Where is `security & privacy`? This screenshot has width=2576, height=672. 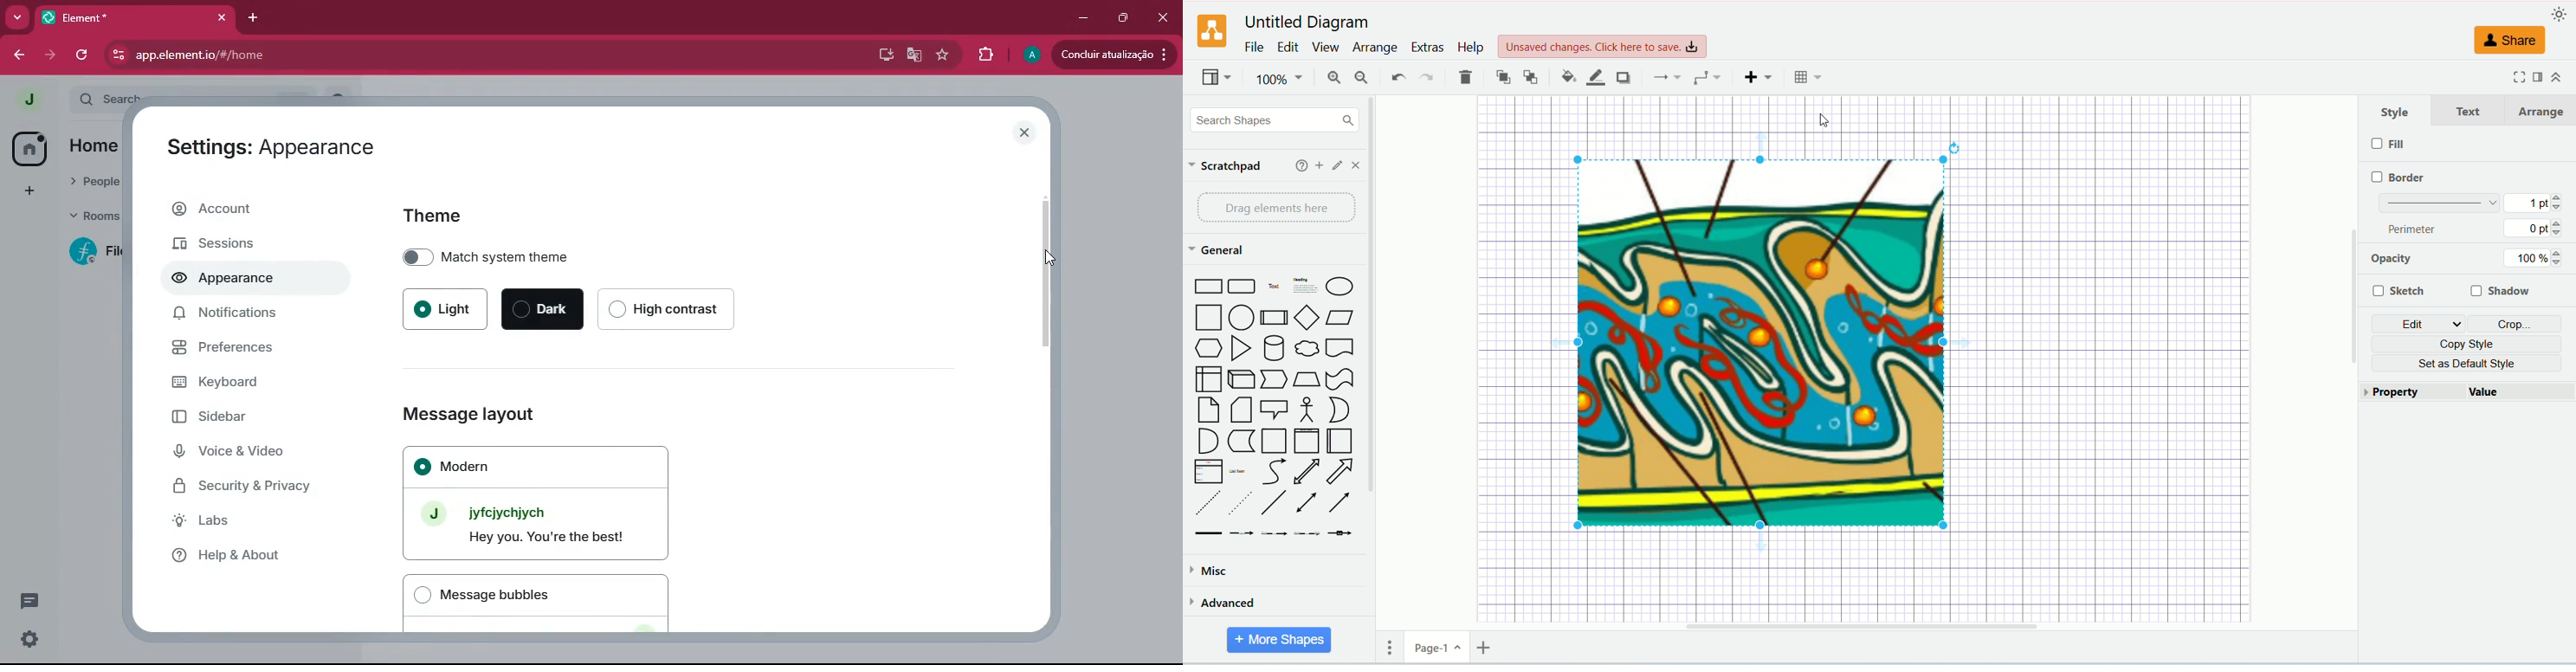 security & privacy is located at coordinates (255, 486).